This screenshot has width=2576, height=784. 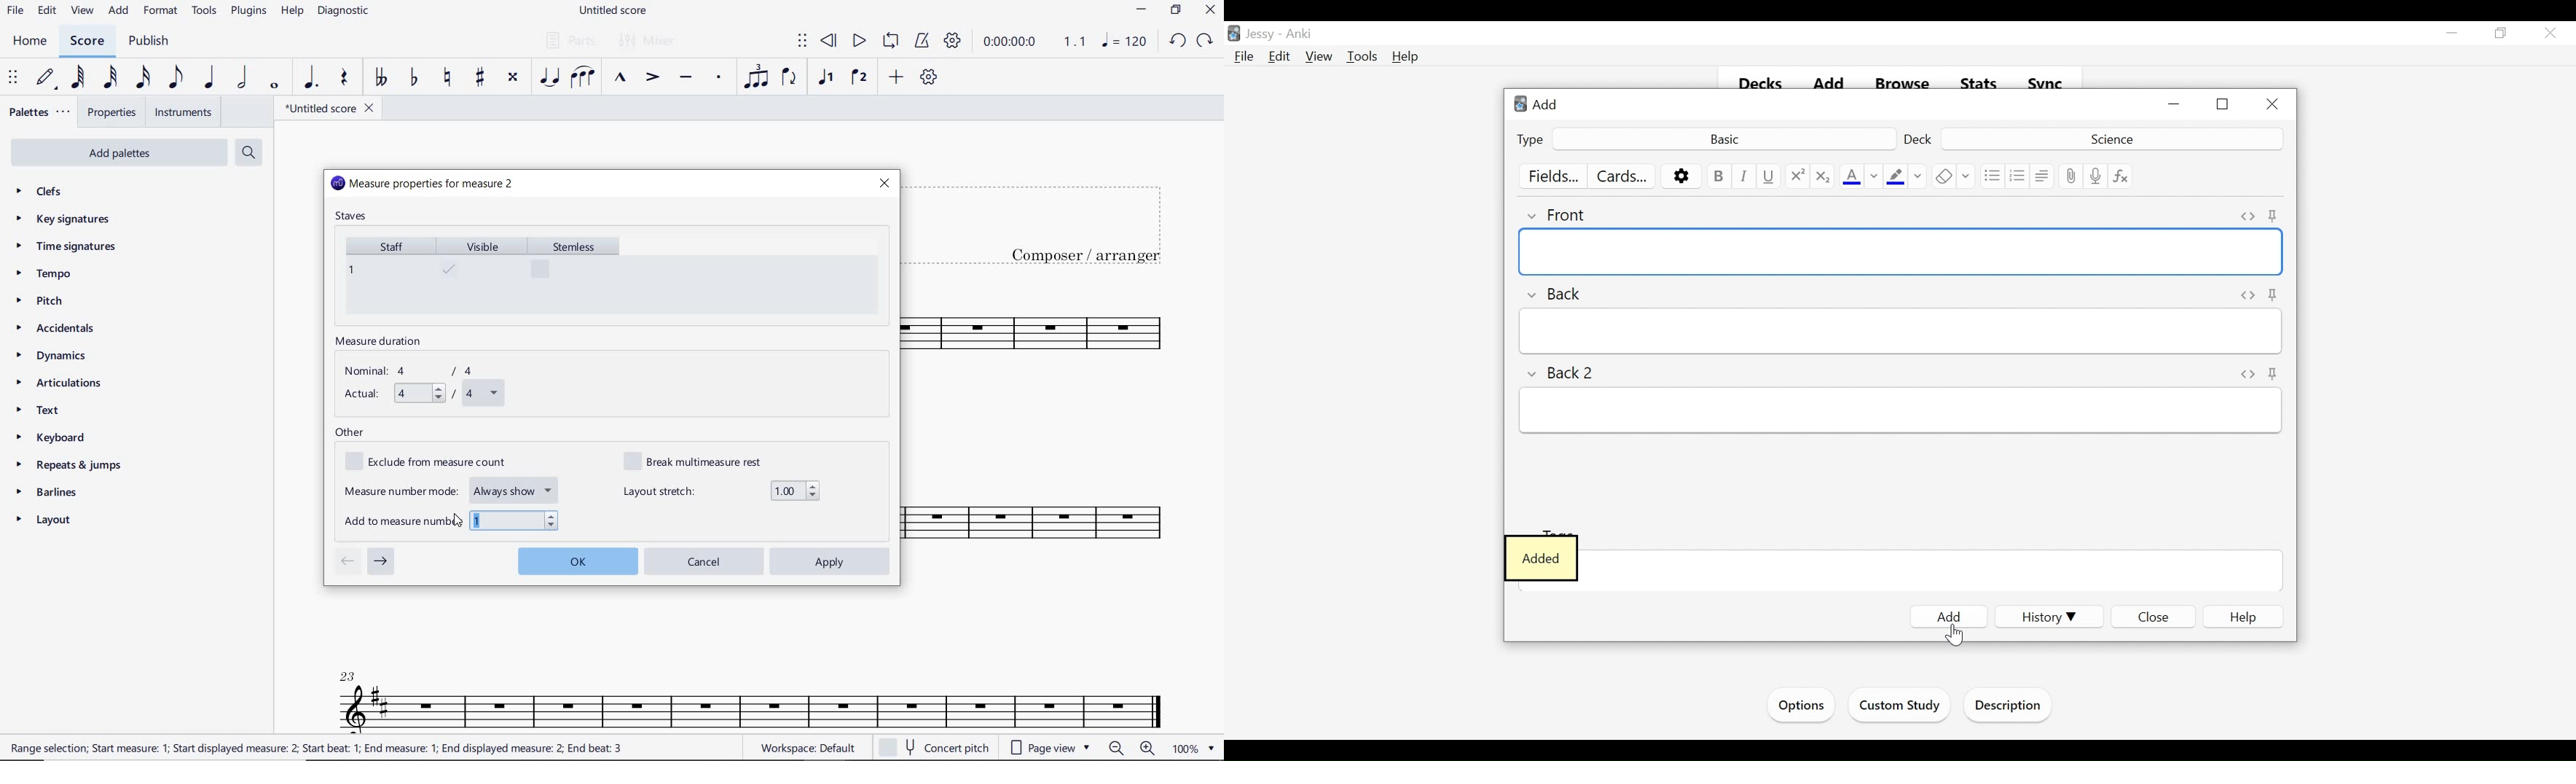 I want to click on METRONOME, so click(x=922, y=41).